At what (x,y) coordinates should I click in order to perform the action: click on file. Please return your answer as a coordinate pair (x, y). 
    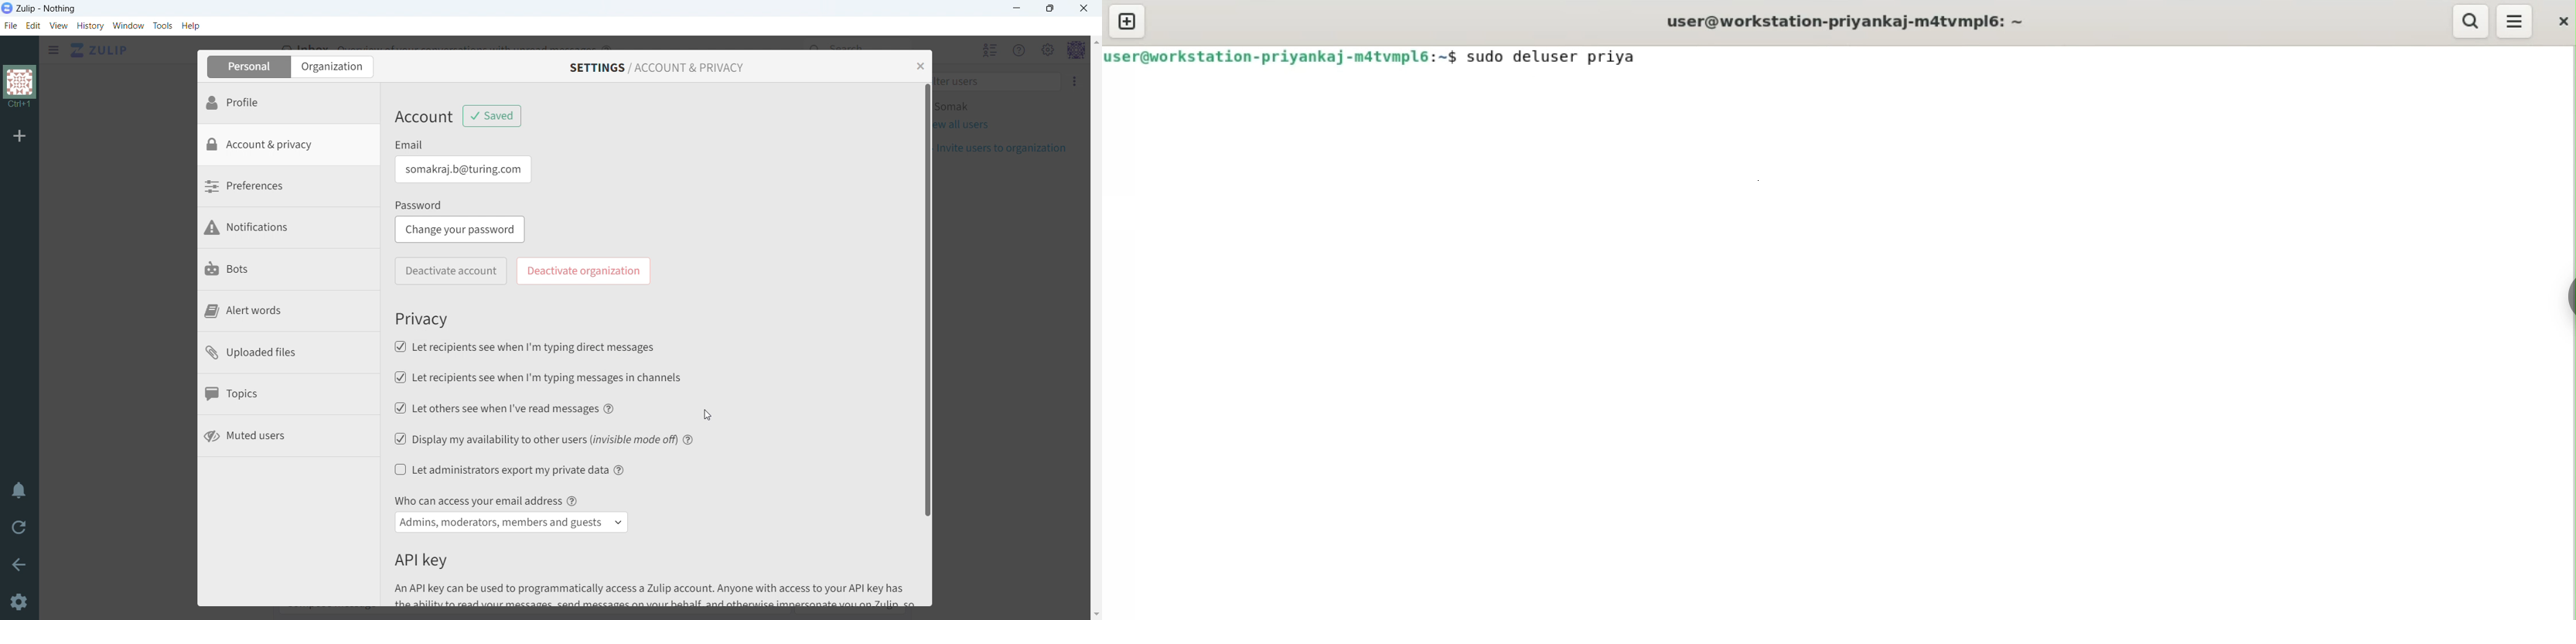
    Looking at the image, I should click on (11, 25).